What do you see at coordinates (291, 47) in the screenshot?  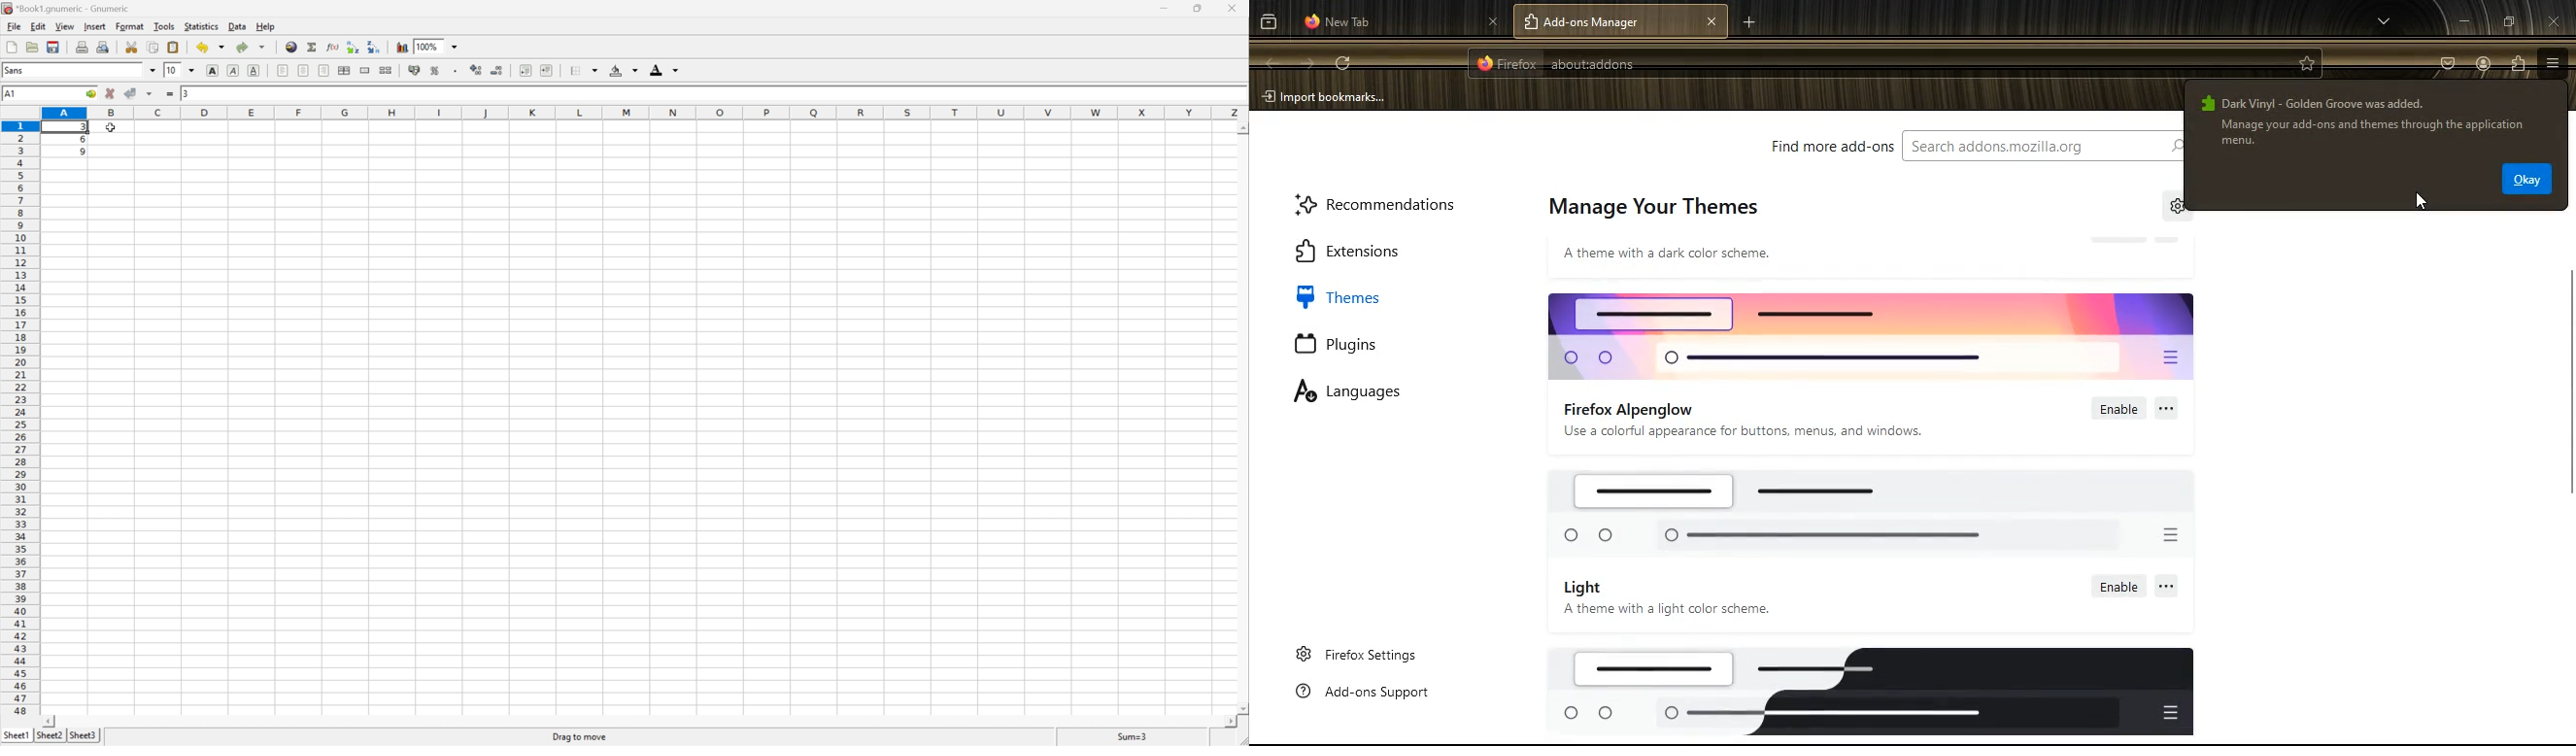 I see `Insert a hyperlink` at bounding box center [291, 47].